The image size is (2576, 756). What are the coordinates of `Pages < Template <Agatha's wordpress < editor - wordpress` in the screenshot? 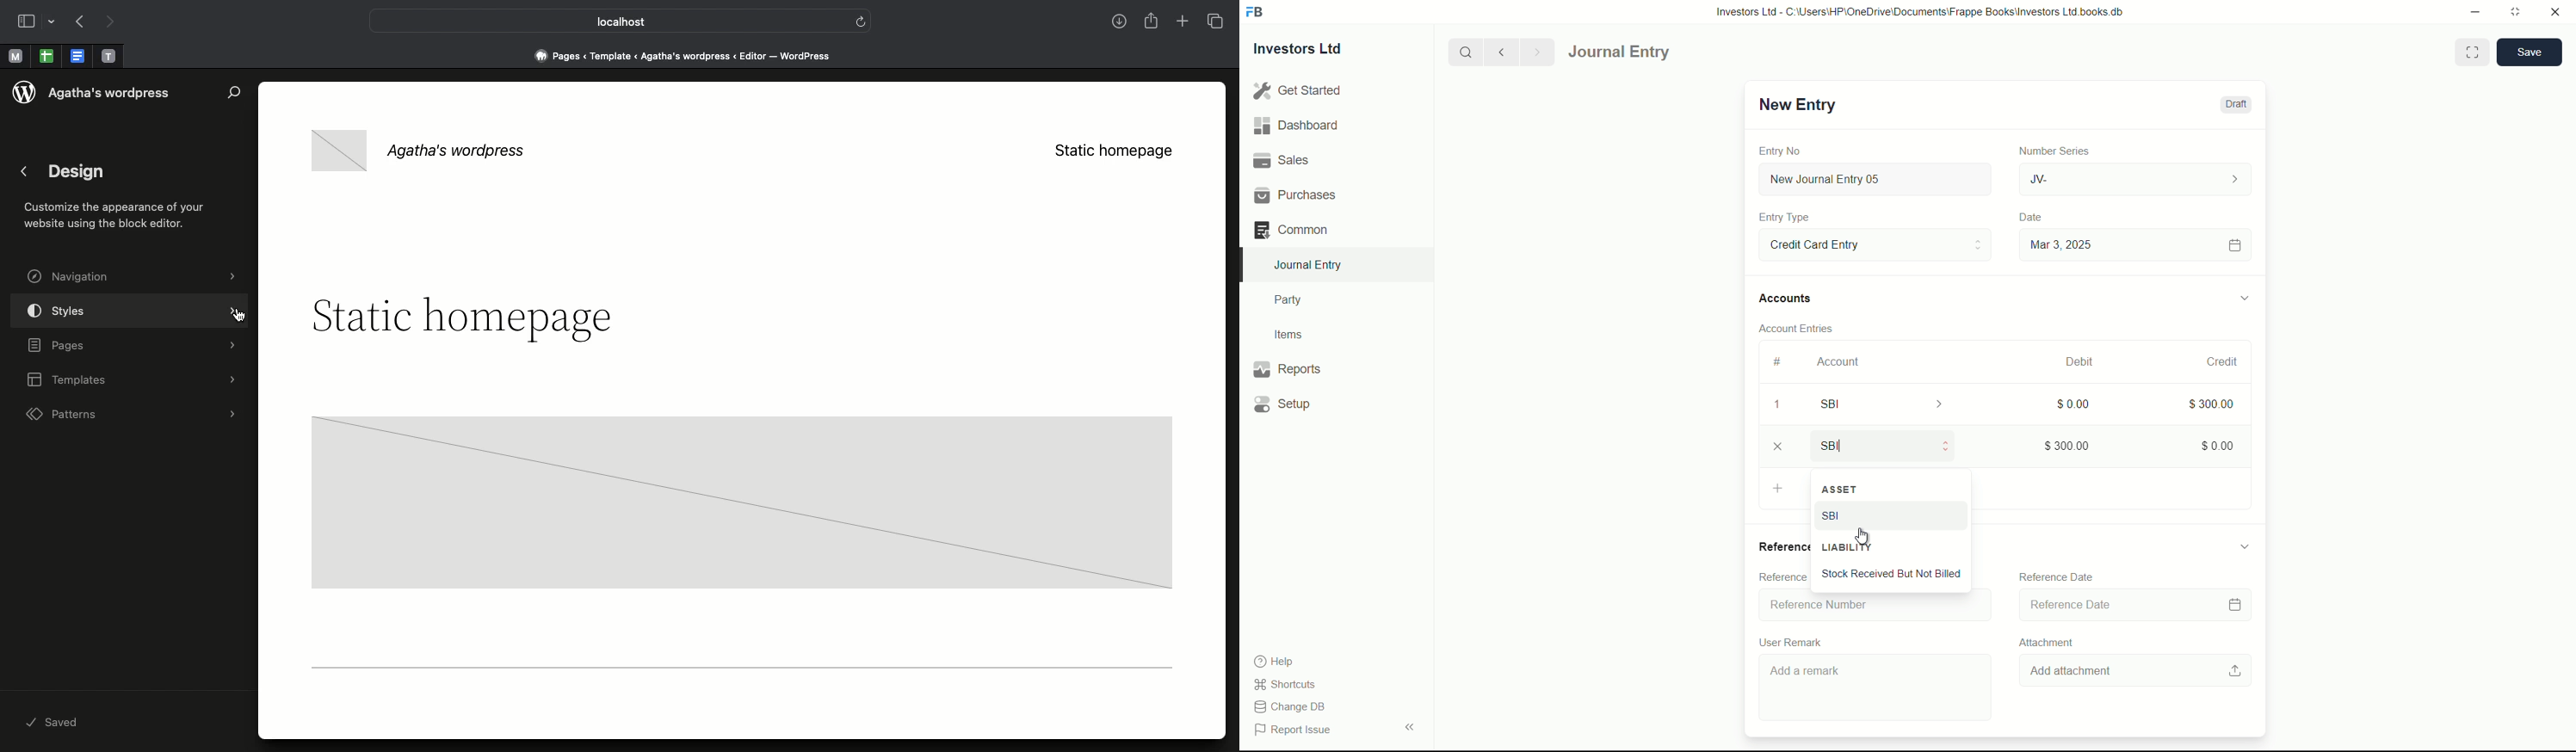 It's located at (689, 55).